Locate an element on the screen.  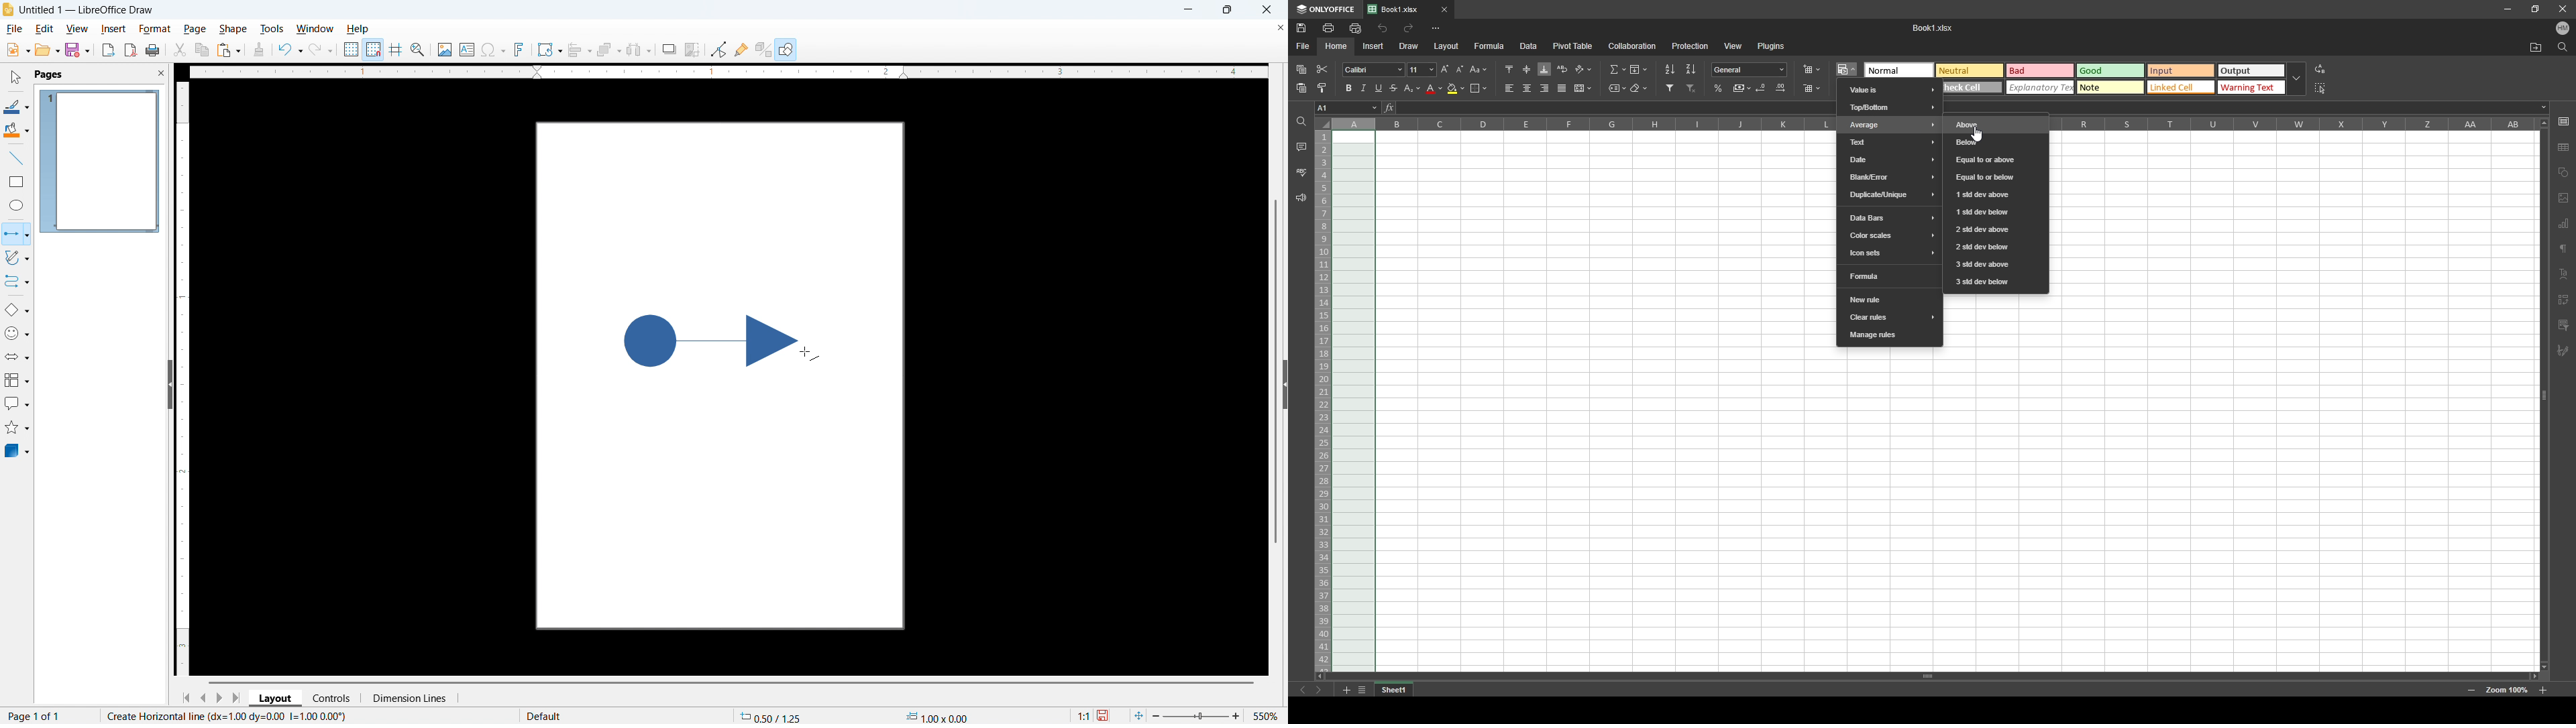
Arrange  is located at coordinates (610, 50).